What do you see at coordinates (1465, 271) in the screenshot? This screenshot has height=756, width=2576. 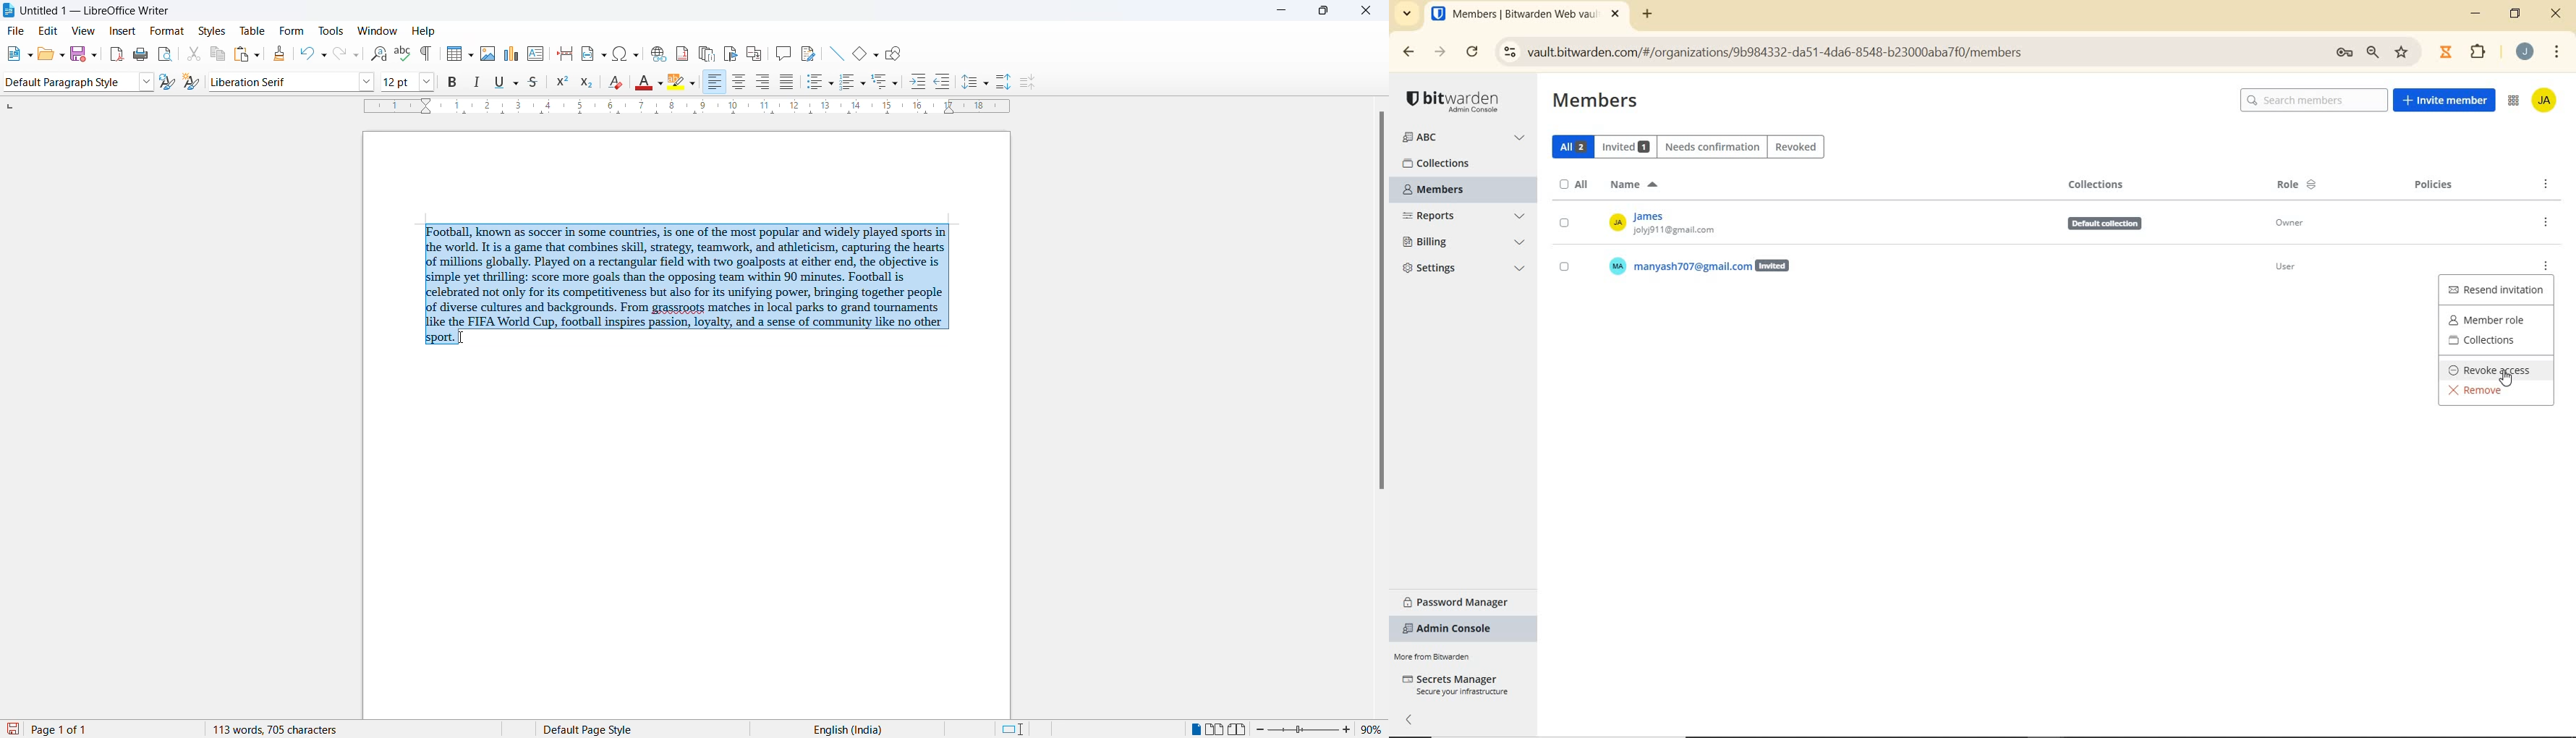 I see `SETTINGS` at bounding box center [1465, 271].